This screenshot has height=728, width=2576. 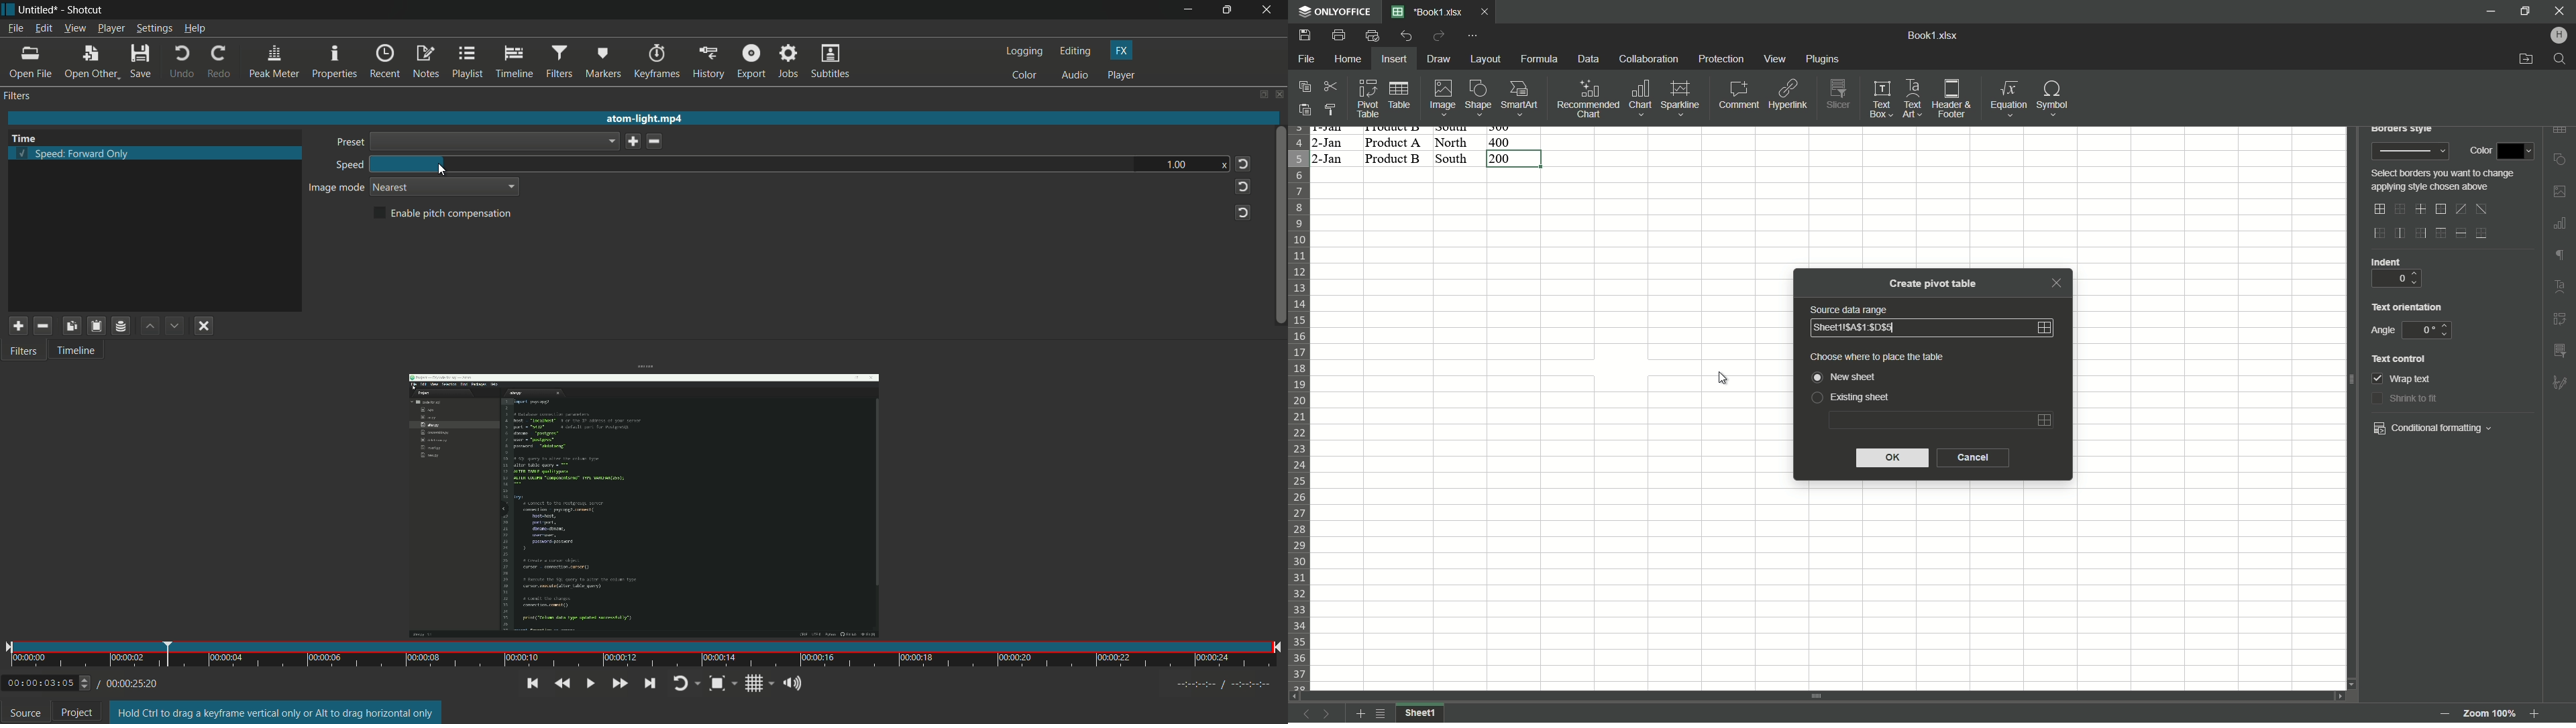 What do you see at coordinates (531, 684) in the screenshot?
I see `skip to the previous point` at bounding box center [531, 684].